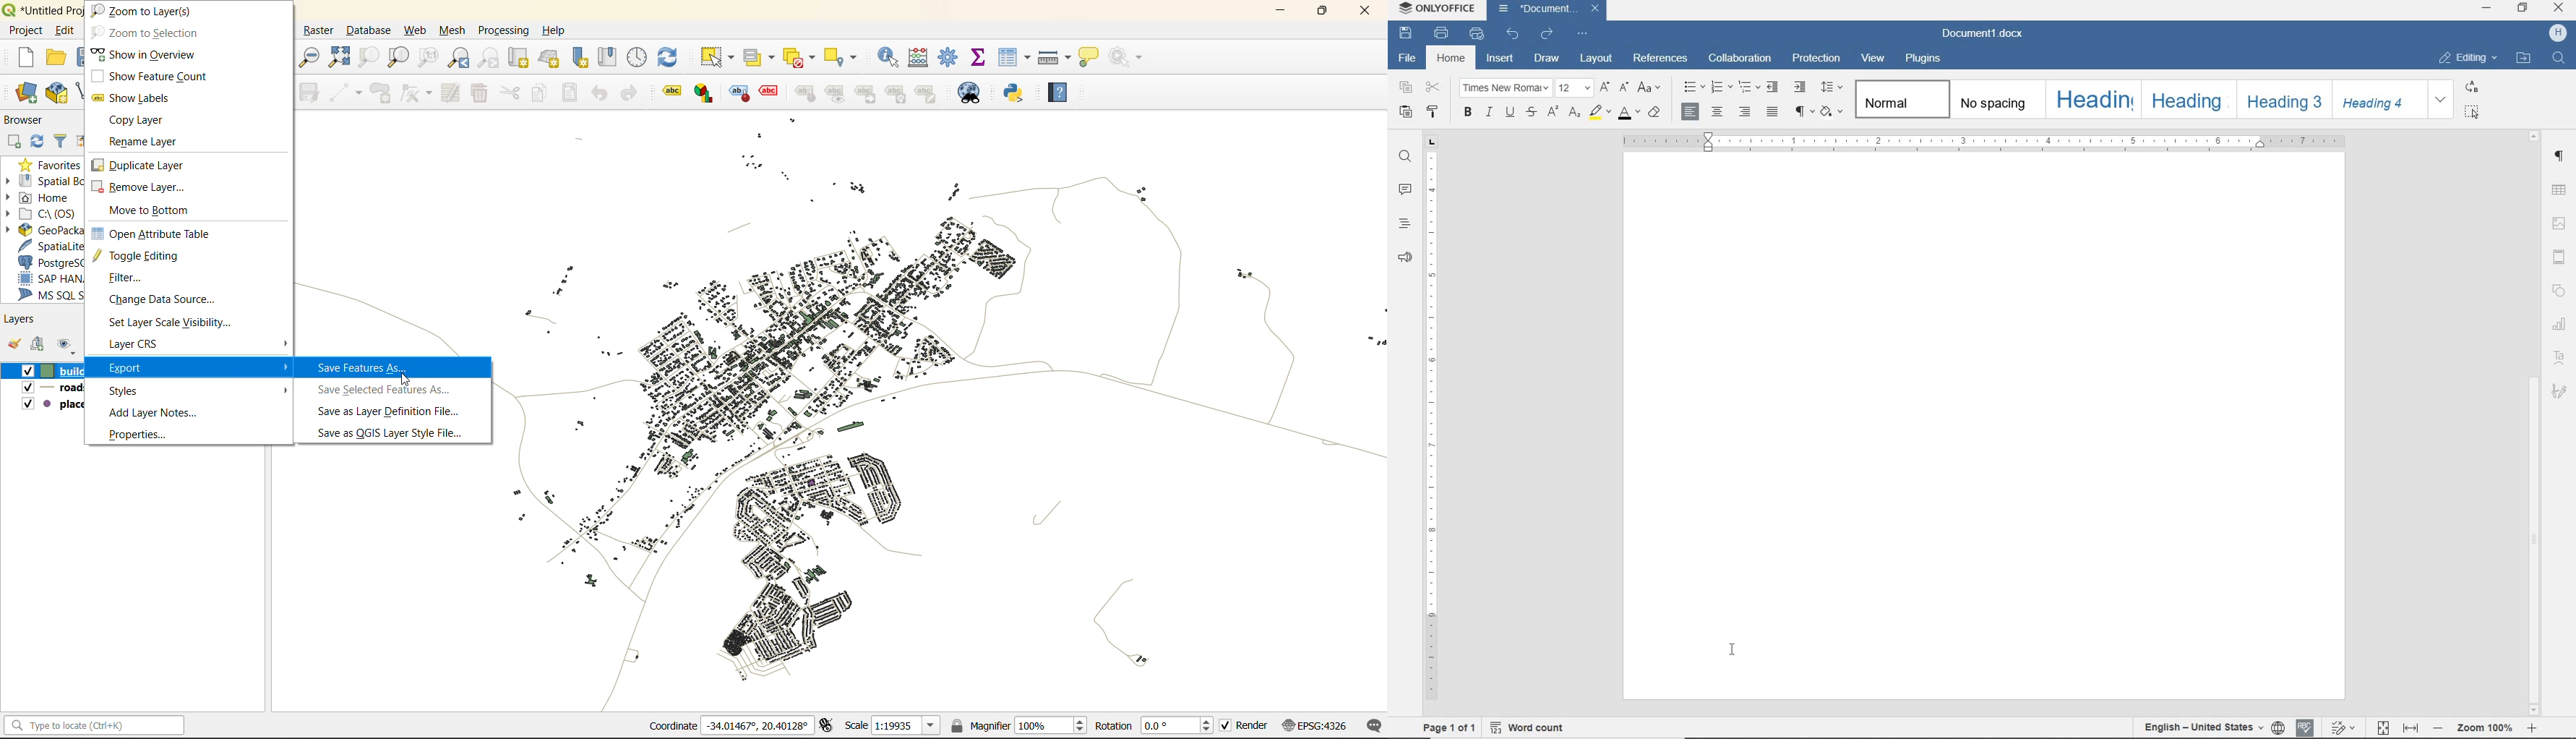 The image size is (2576, 756). I want to click on zoom to layers, so click(142, 11).